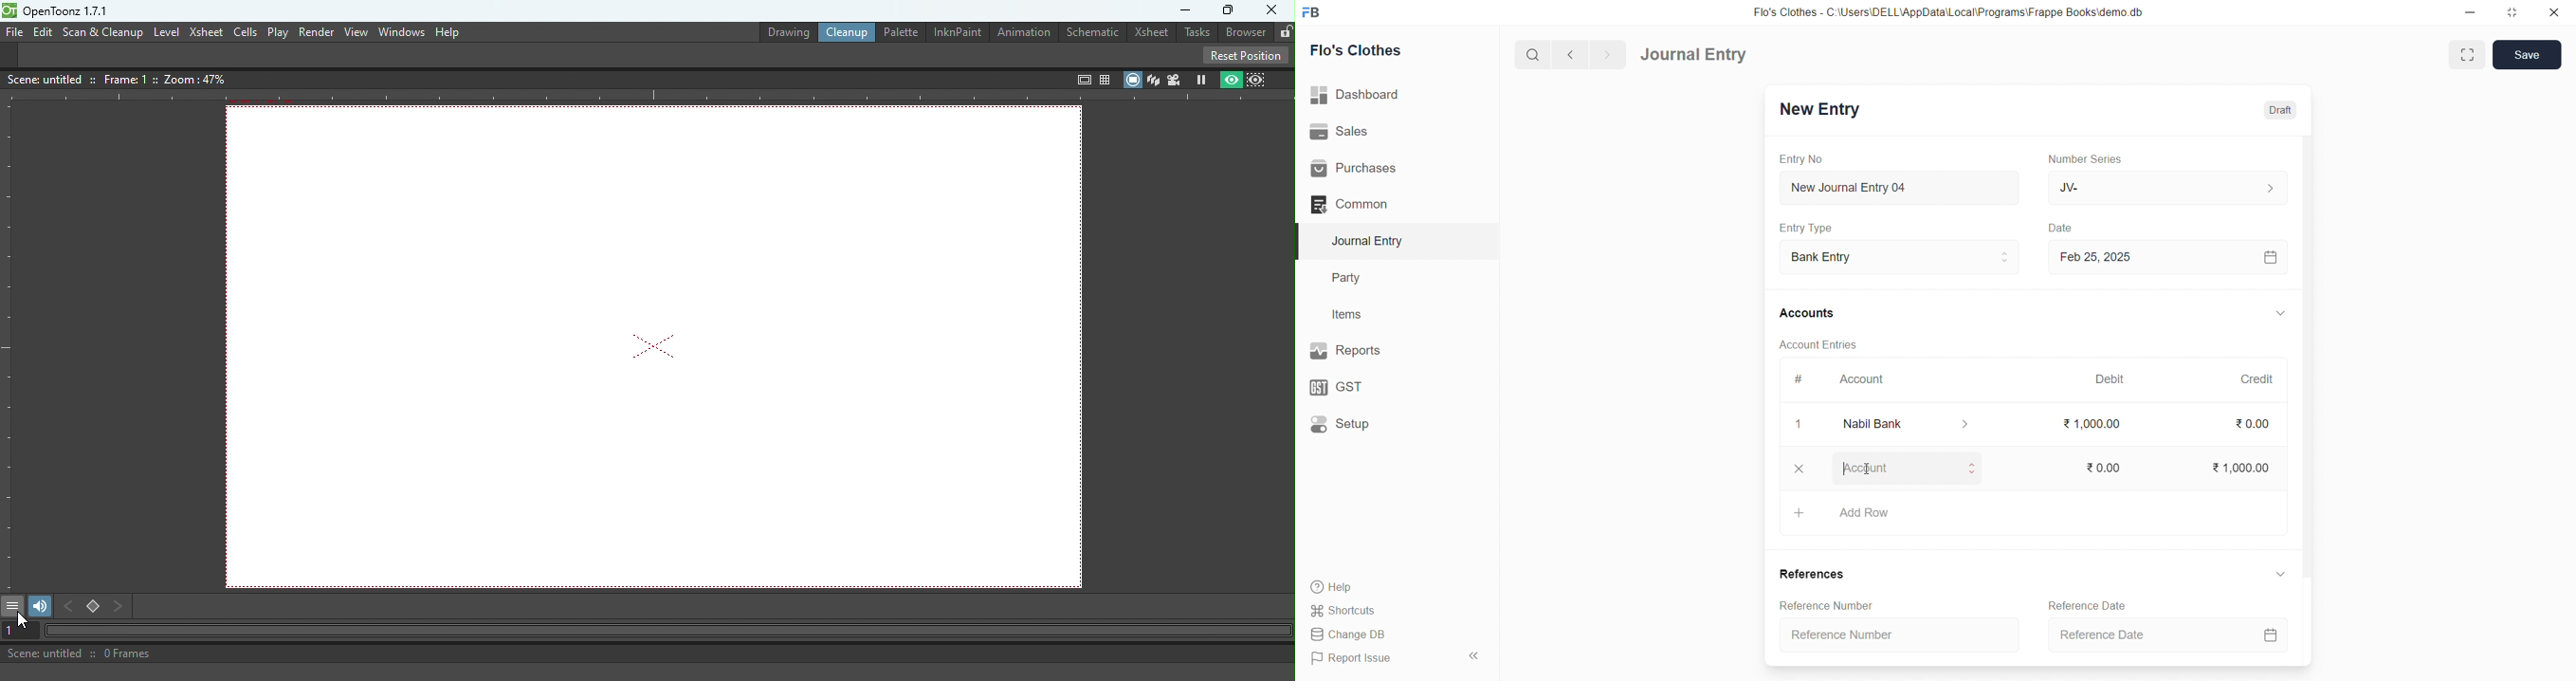 This screenshot has height=700, width=2576. Describe the element at coordinates (480, 653) in the screenshot. I see `Status bar` at that location.